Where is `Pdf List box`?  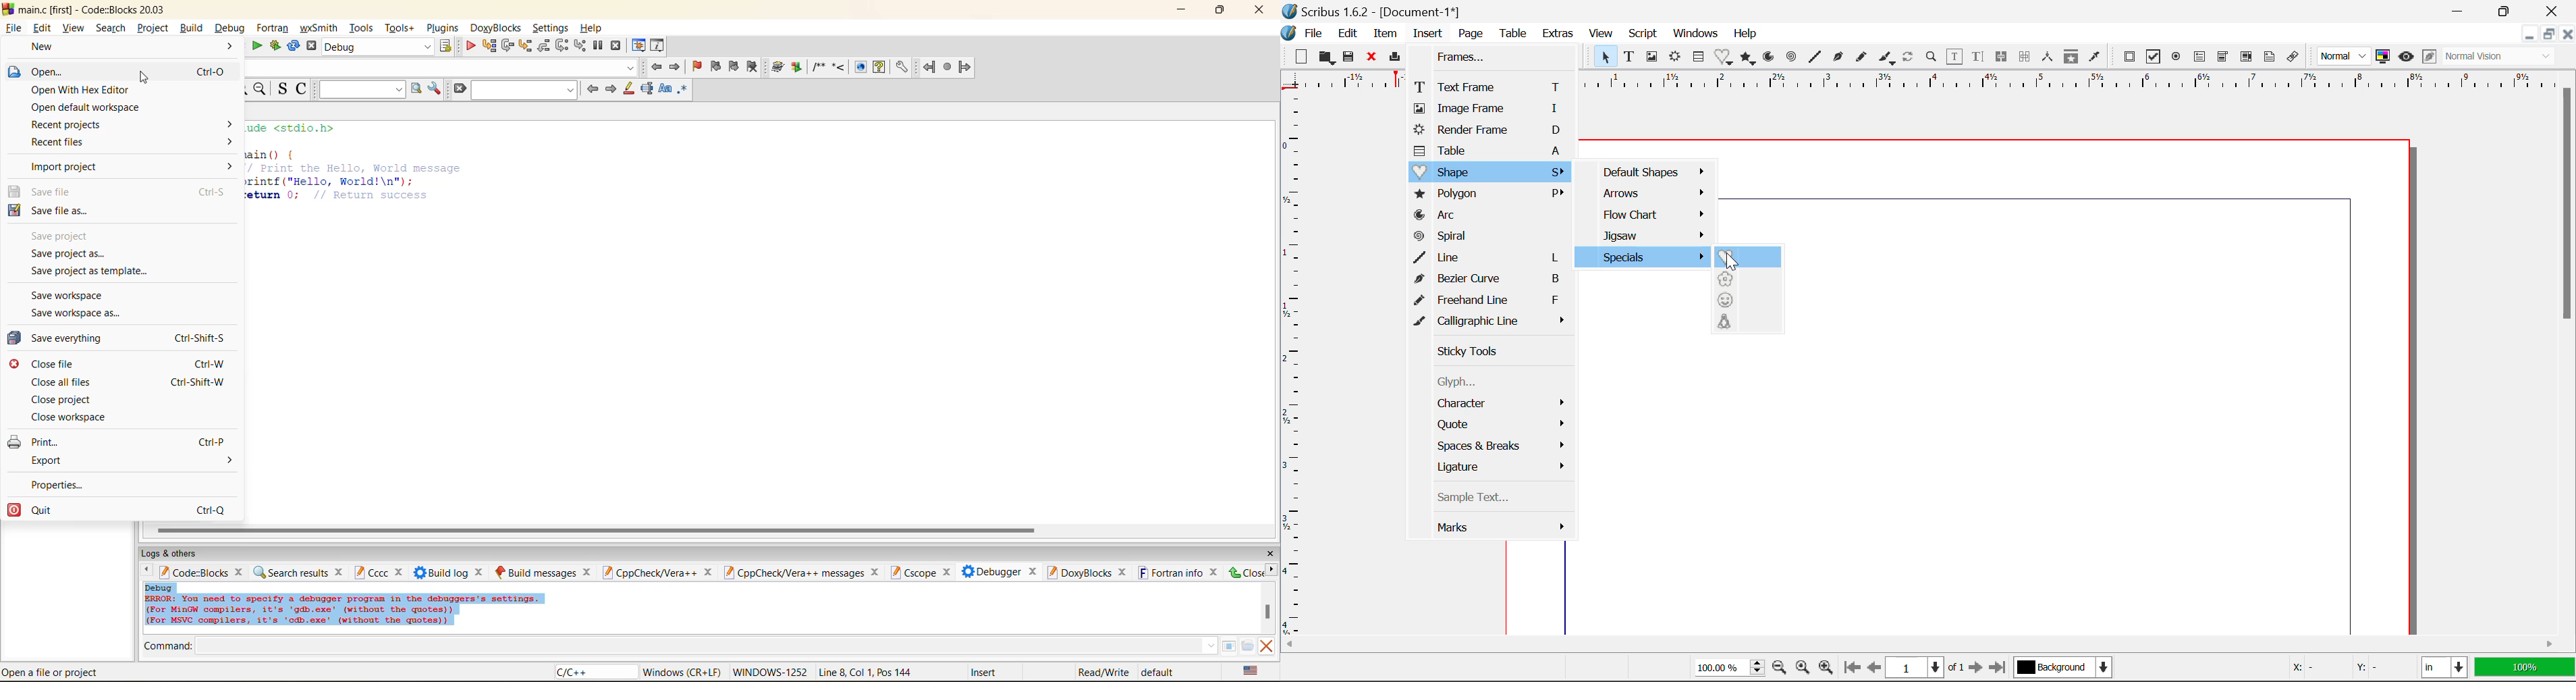
Pdf List box is located at coordinates (2247, 58).